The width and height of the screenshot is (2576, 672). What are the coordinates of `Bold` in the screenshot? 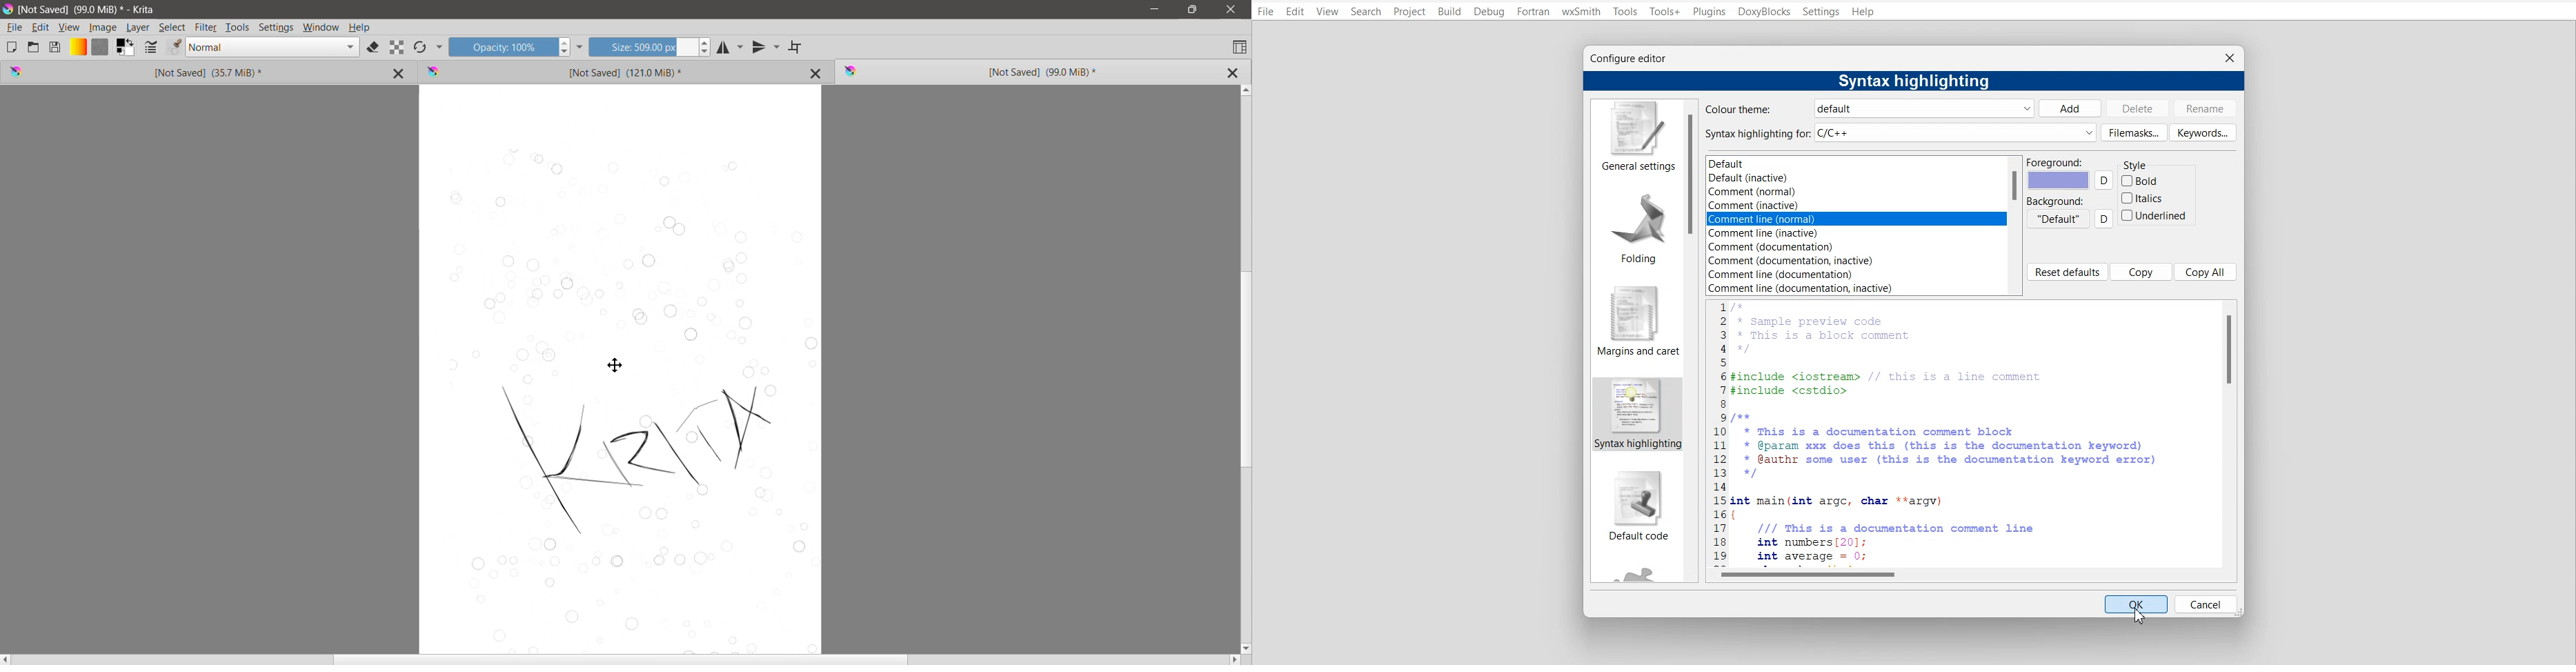 It's located at (2140, 181).